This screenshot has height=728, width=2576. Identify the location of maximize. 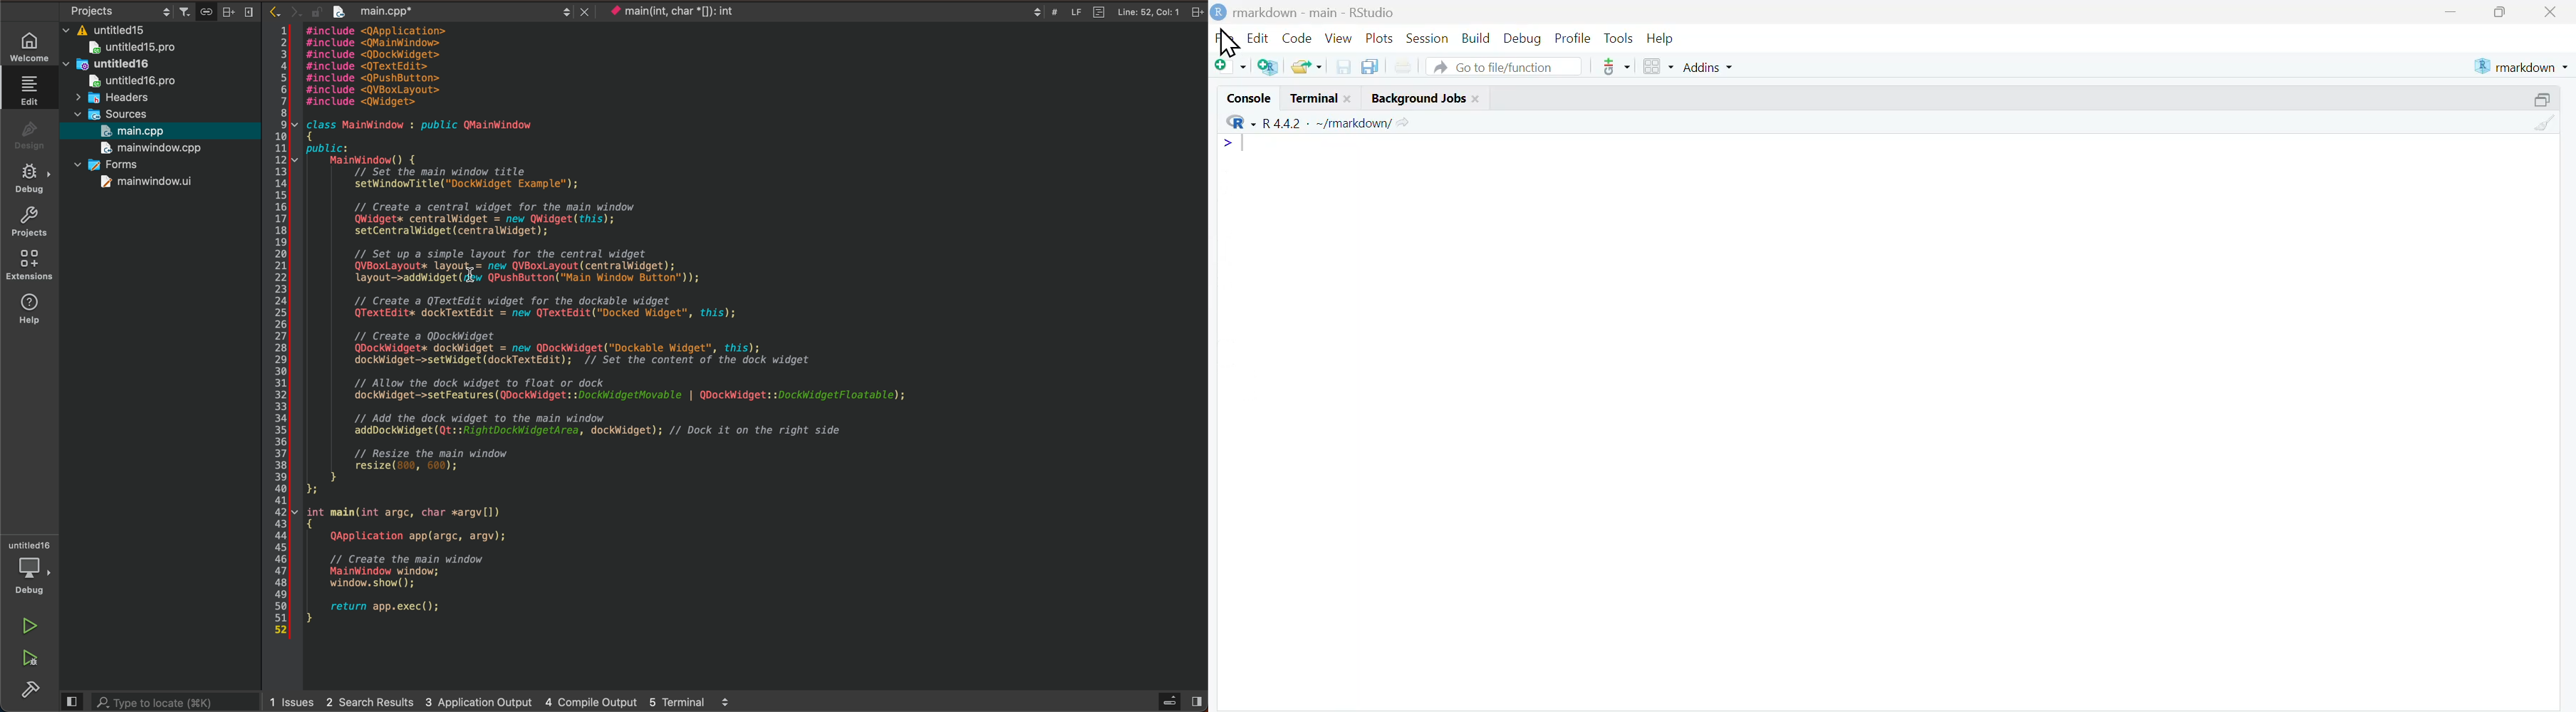
(2543, 98).